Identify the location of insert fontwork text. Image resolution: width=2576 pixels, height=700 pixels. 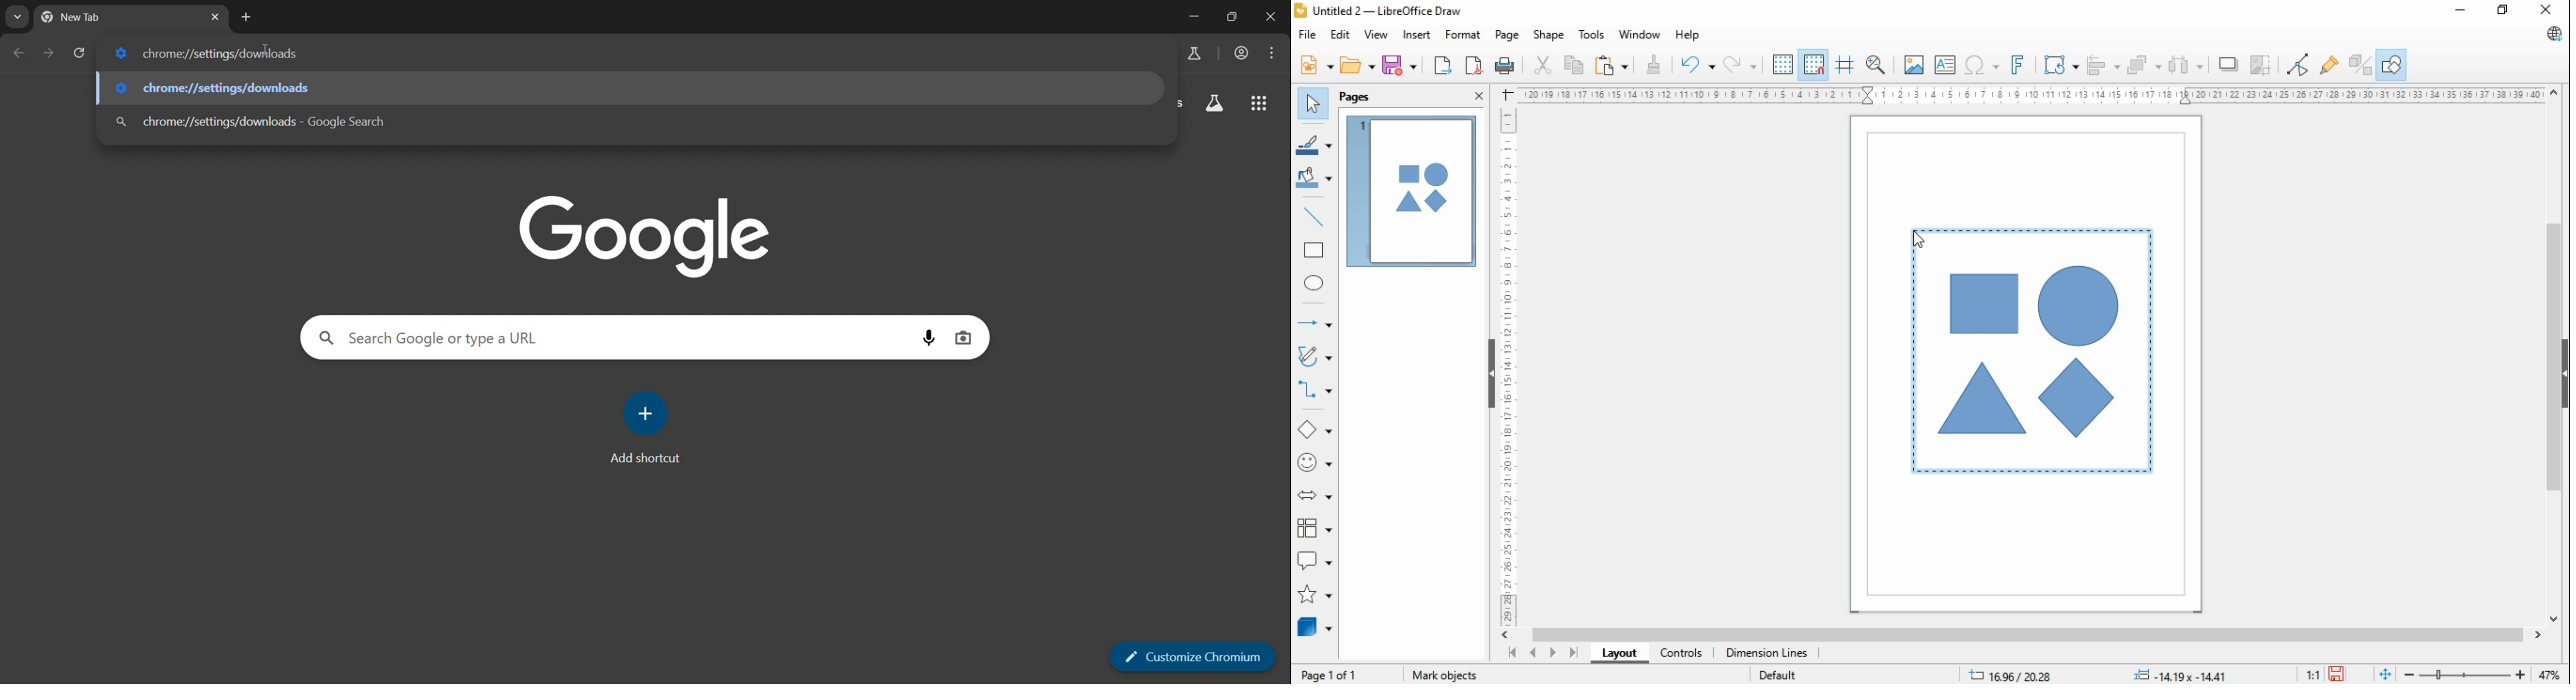
(2019, 64).